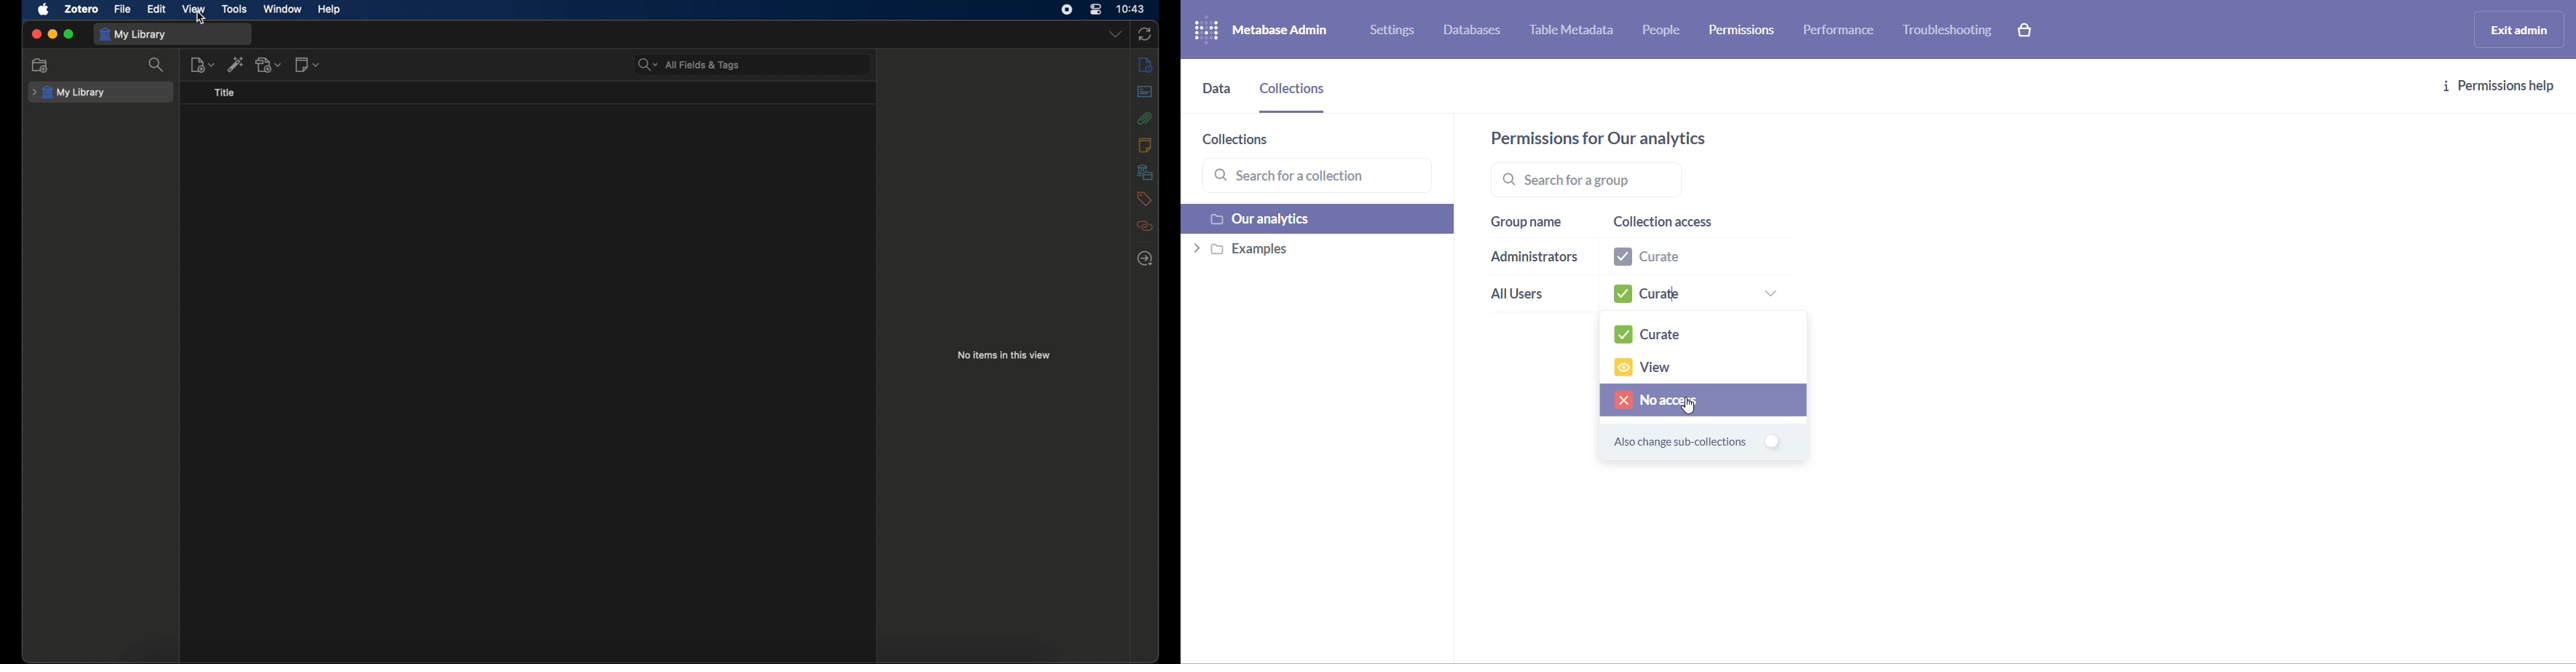  What do you see at coordinates (226, 93) in the screenshot?
I see `title` at bounding box center [226, 93].